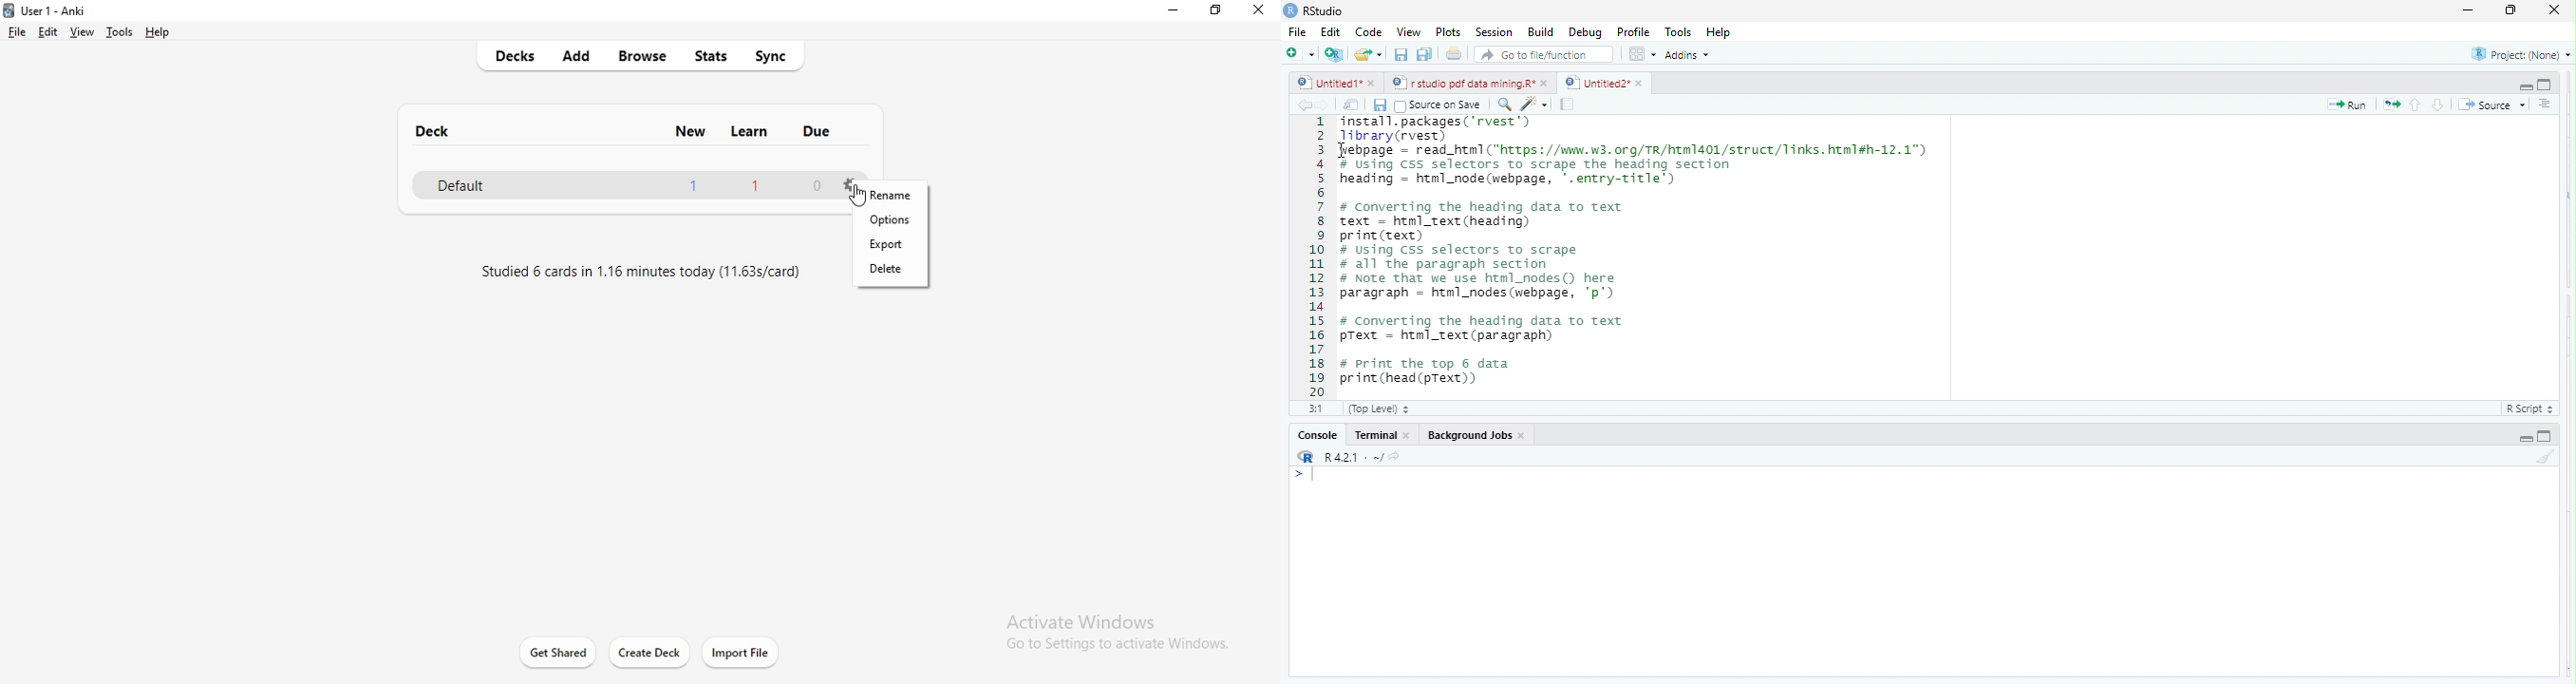 This screenshot has width=2576, height=700. What do you see at coordinates (2466, 12) in the screenshot?
I see `maximize` at bounding box center [2466, 12].